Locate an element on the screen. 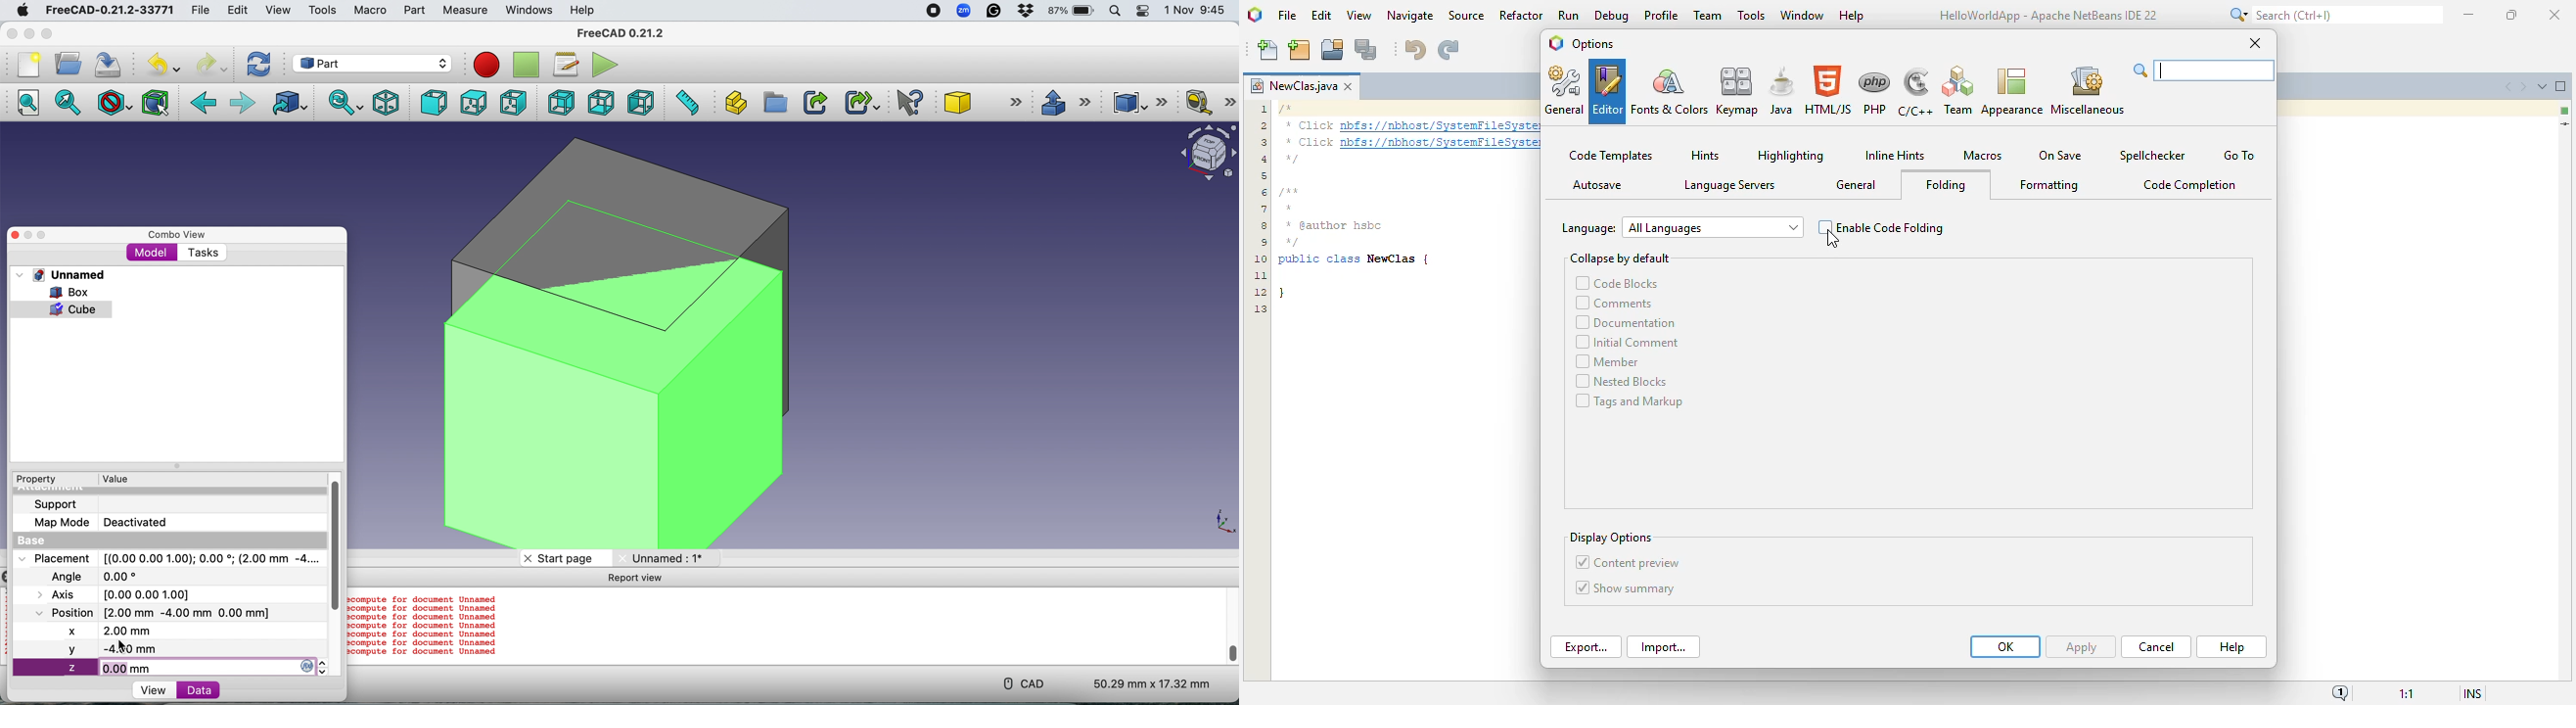 The width and height of the screenshot is (2576, 728). Property is located at coordinates (31, 479).